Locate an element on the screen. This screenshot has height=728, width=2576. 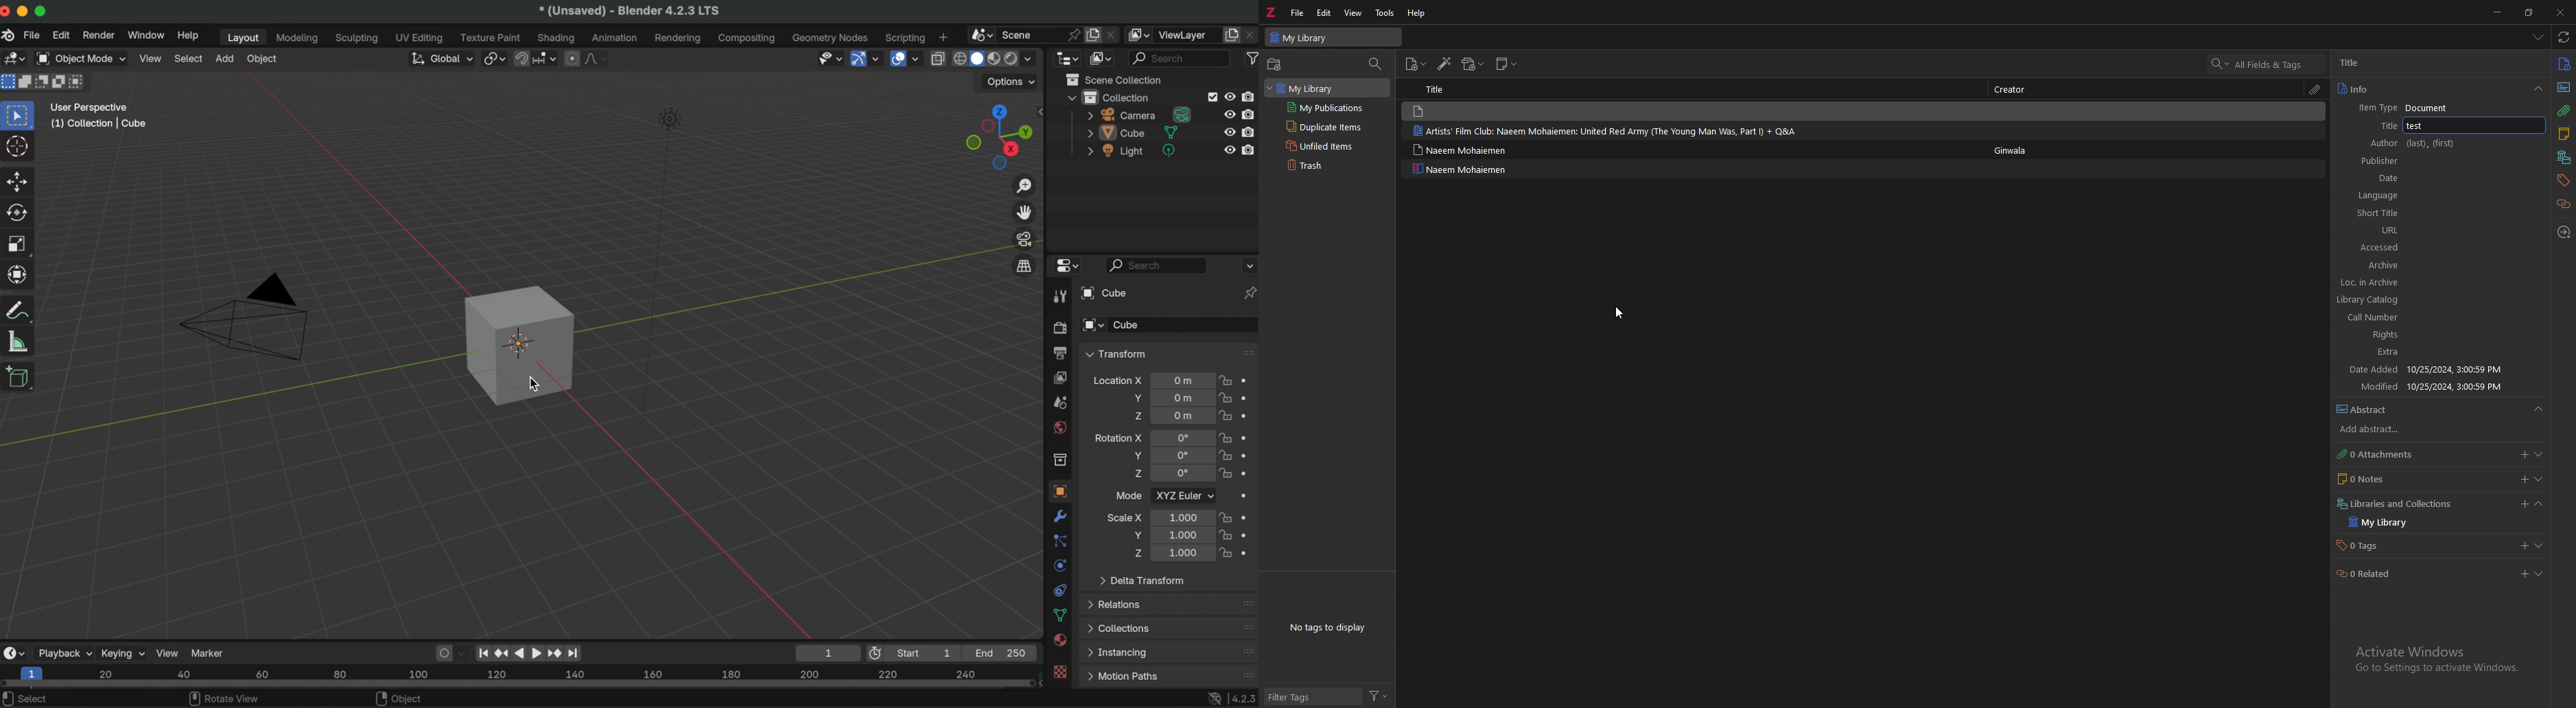
add is located at coordinates (224, 58).